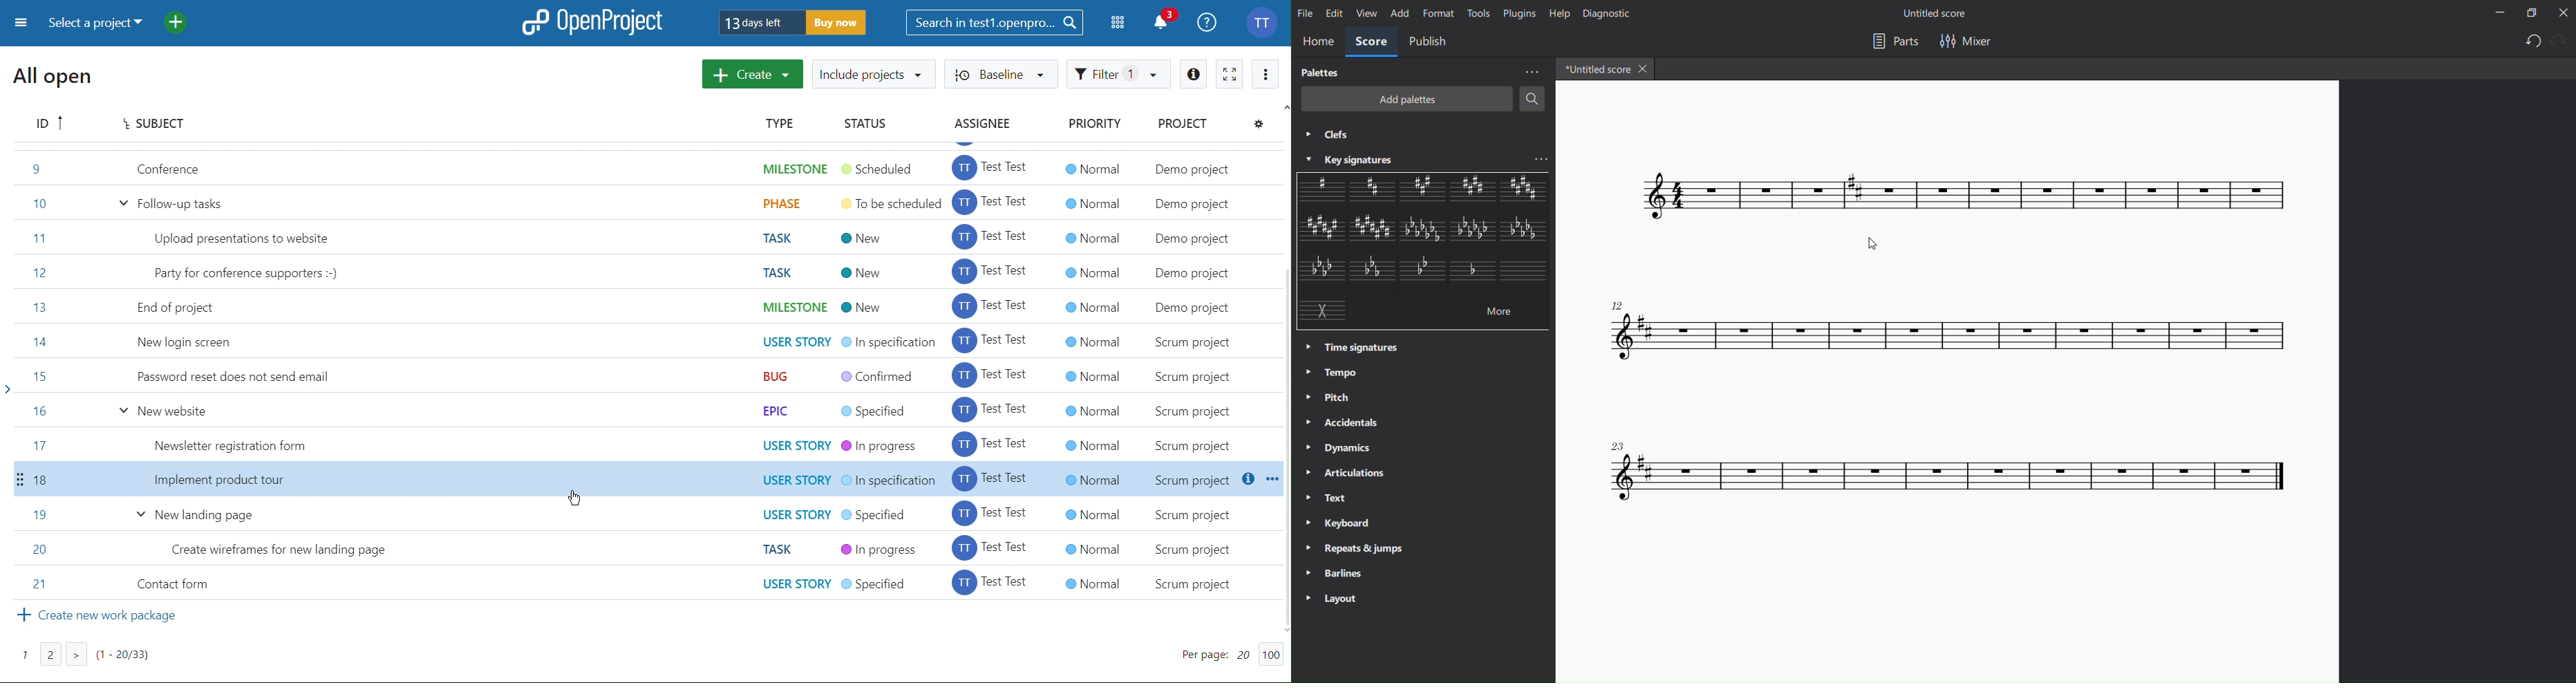 This screenshot has height=700, width=2576. I want to click on Account, so click(1264, 21).